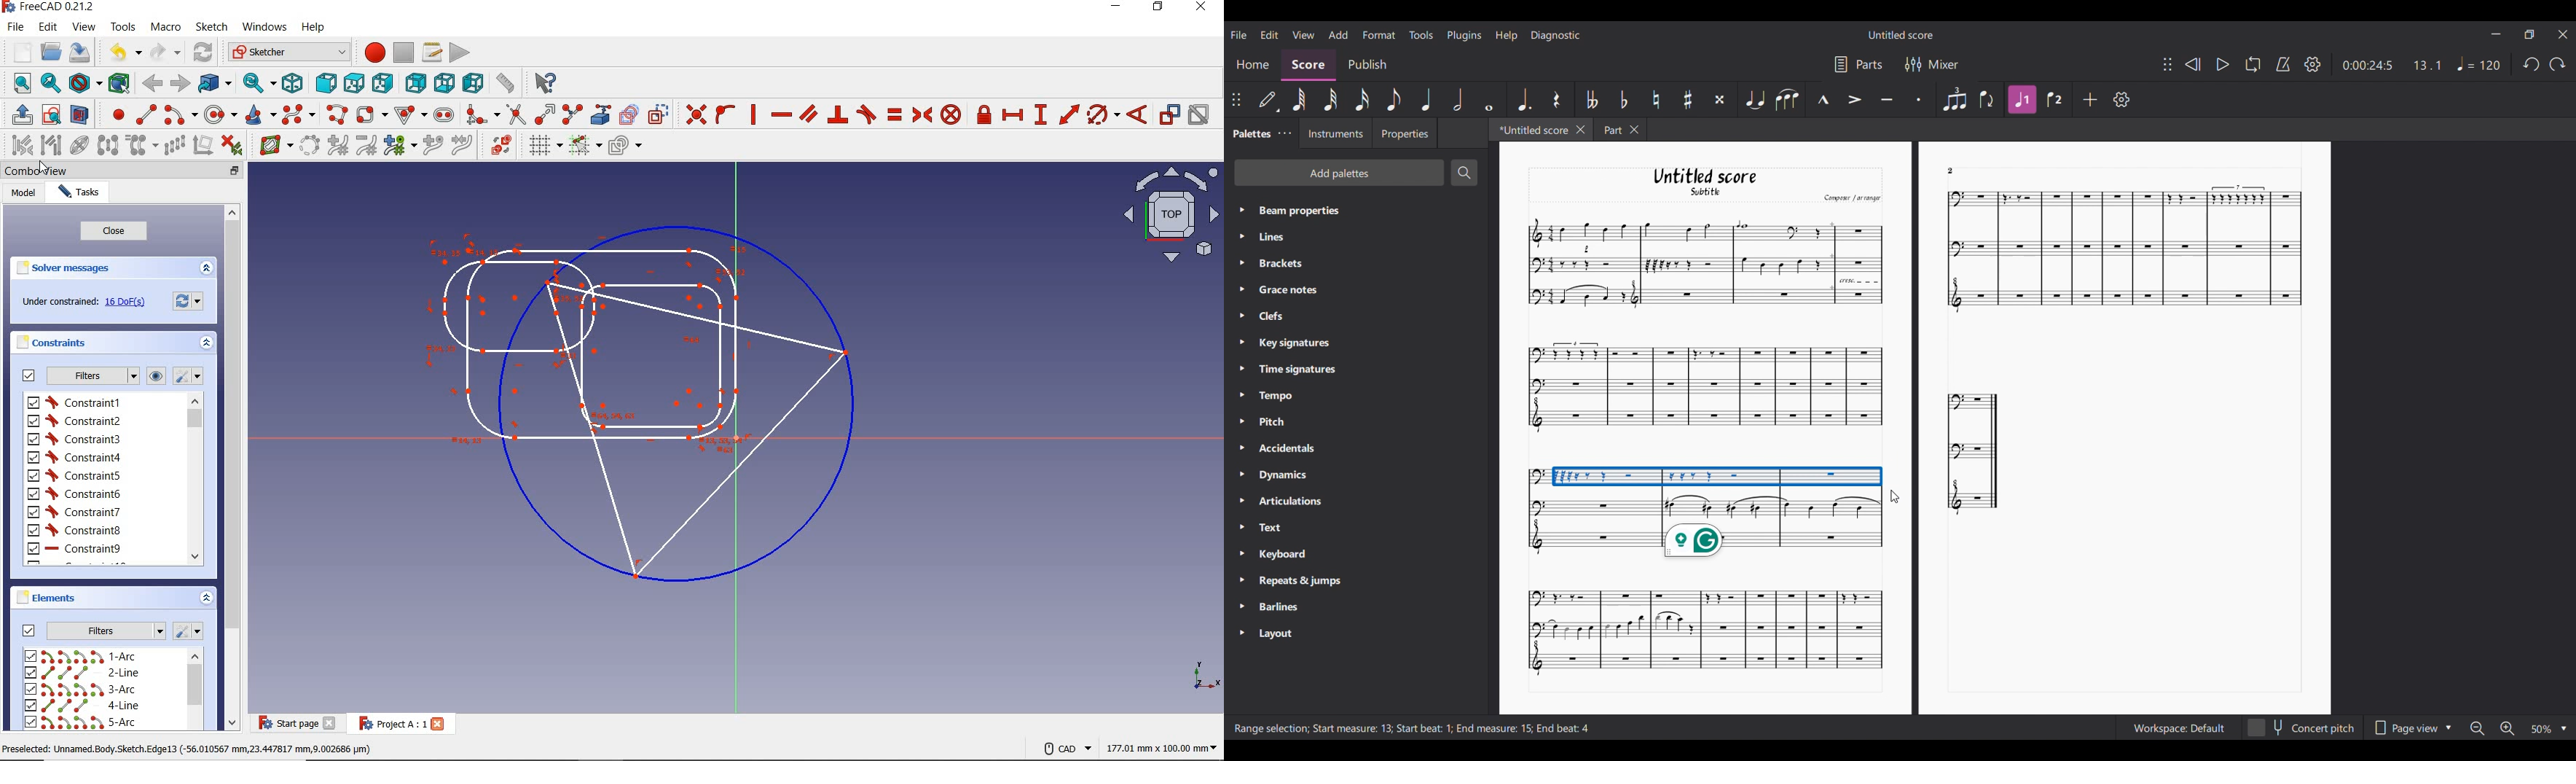 The height and width of the screenshot is (784, 2576). Describe the element at coordinates (112, 114) in the screenshot. I see `create point` at that location.